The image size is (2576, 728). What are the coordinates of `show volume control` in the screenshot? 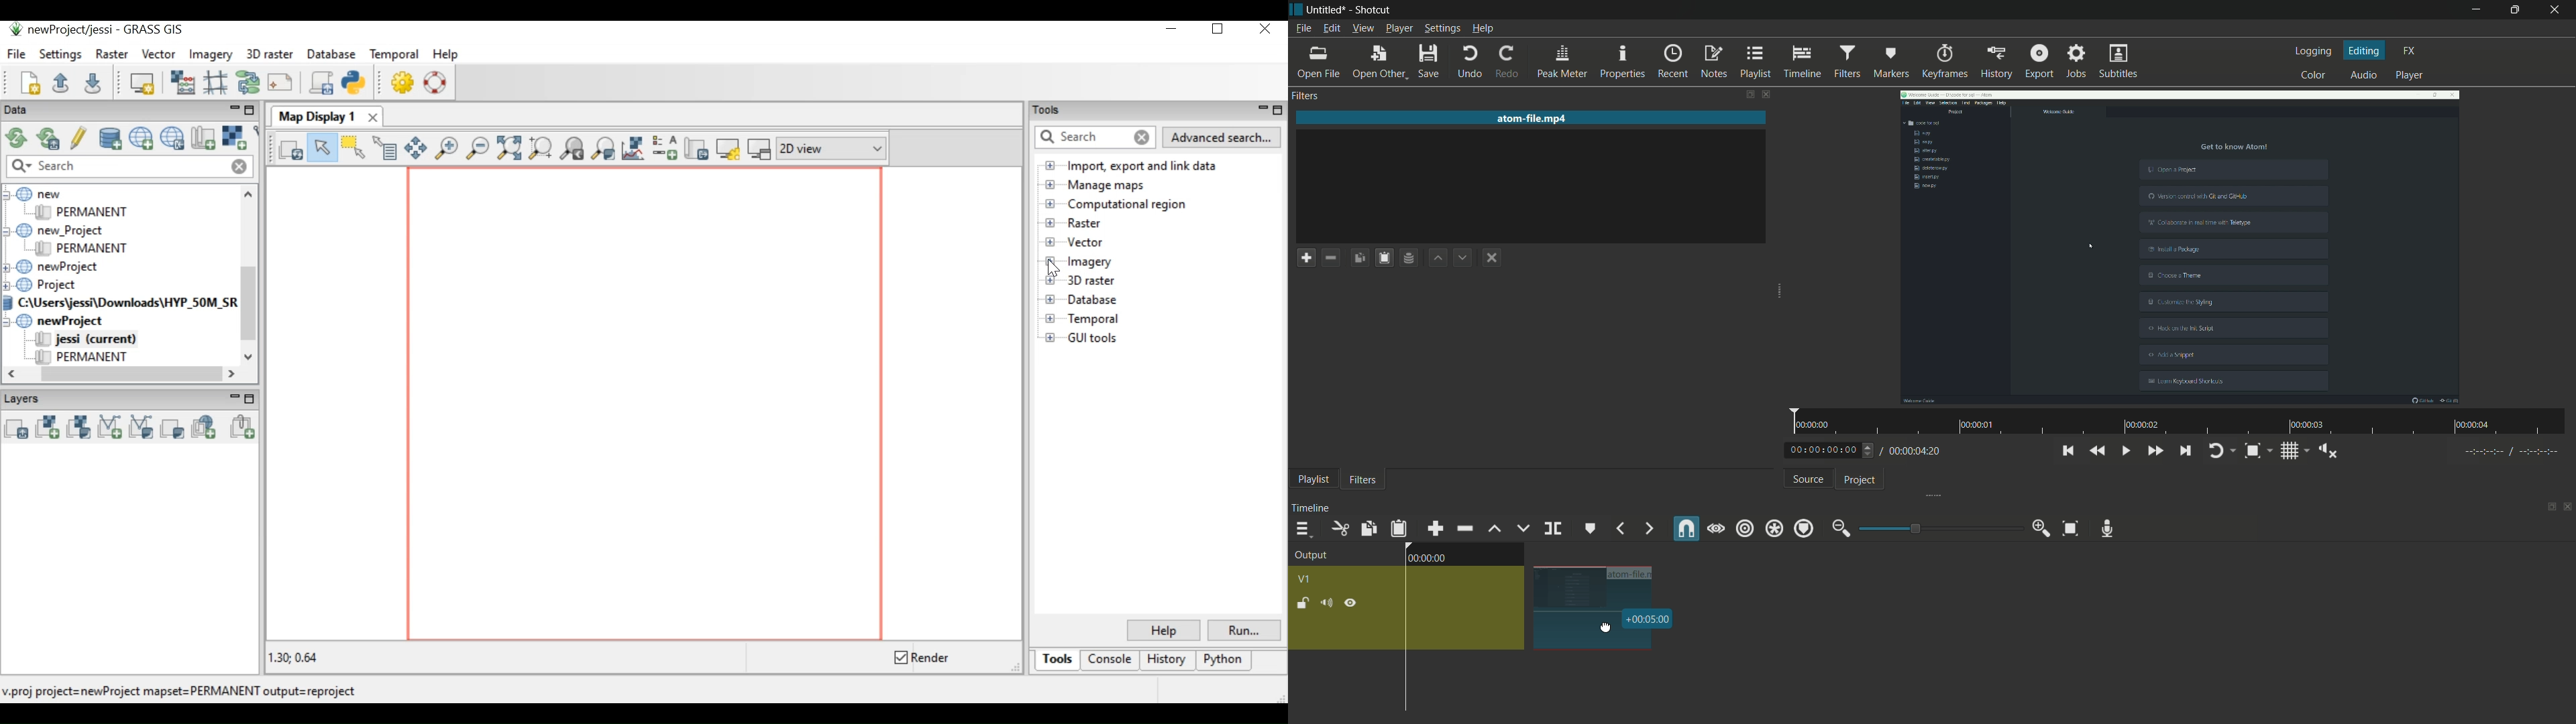 It's located at (2328, 451).